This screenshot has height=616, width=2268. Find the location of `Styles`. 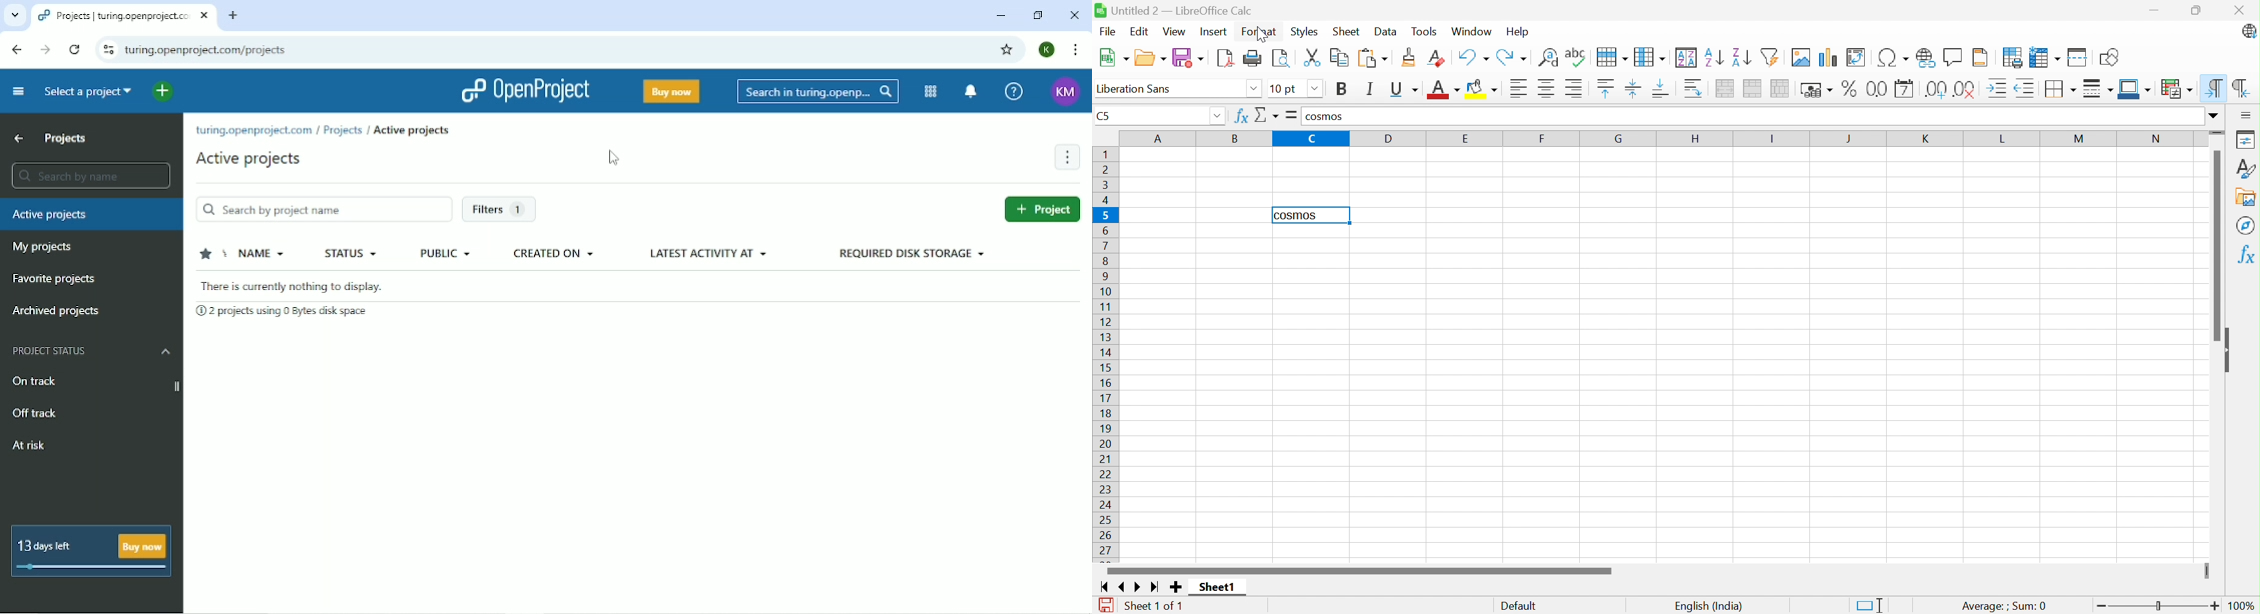

Styles is located at coordinates (1305, 32).